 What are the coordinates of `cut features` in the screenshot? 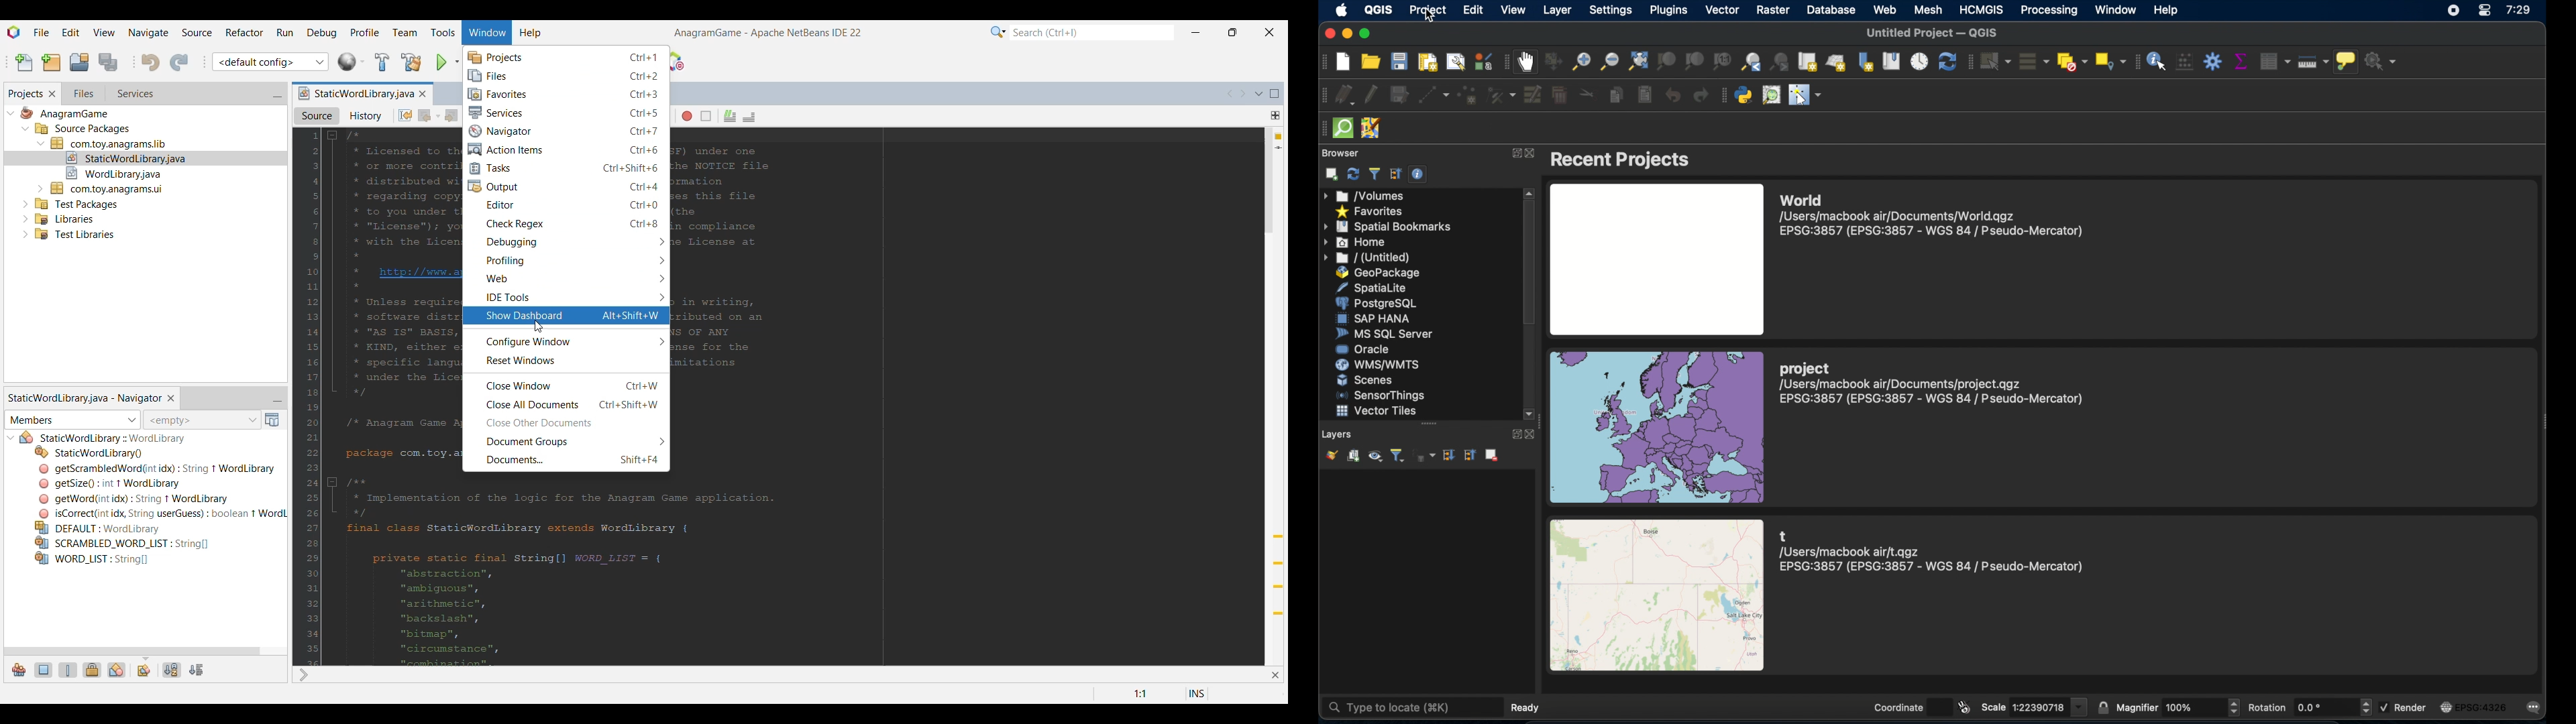 It's located at (1584, 94).